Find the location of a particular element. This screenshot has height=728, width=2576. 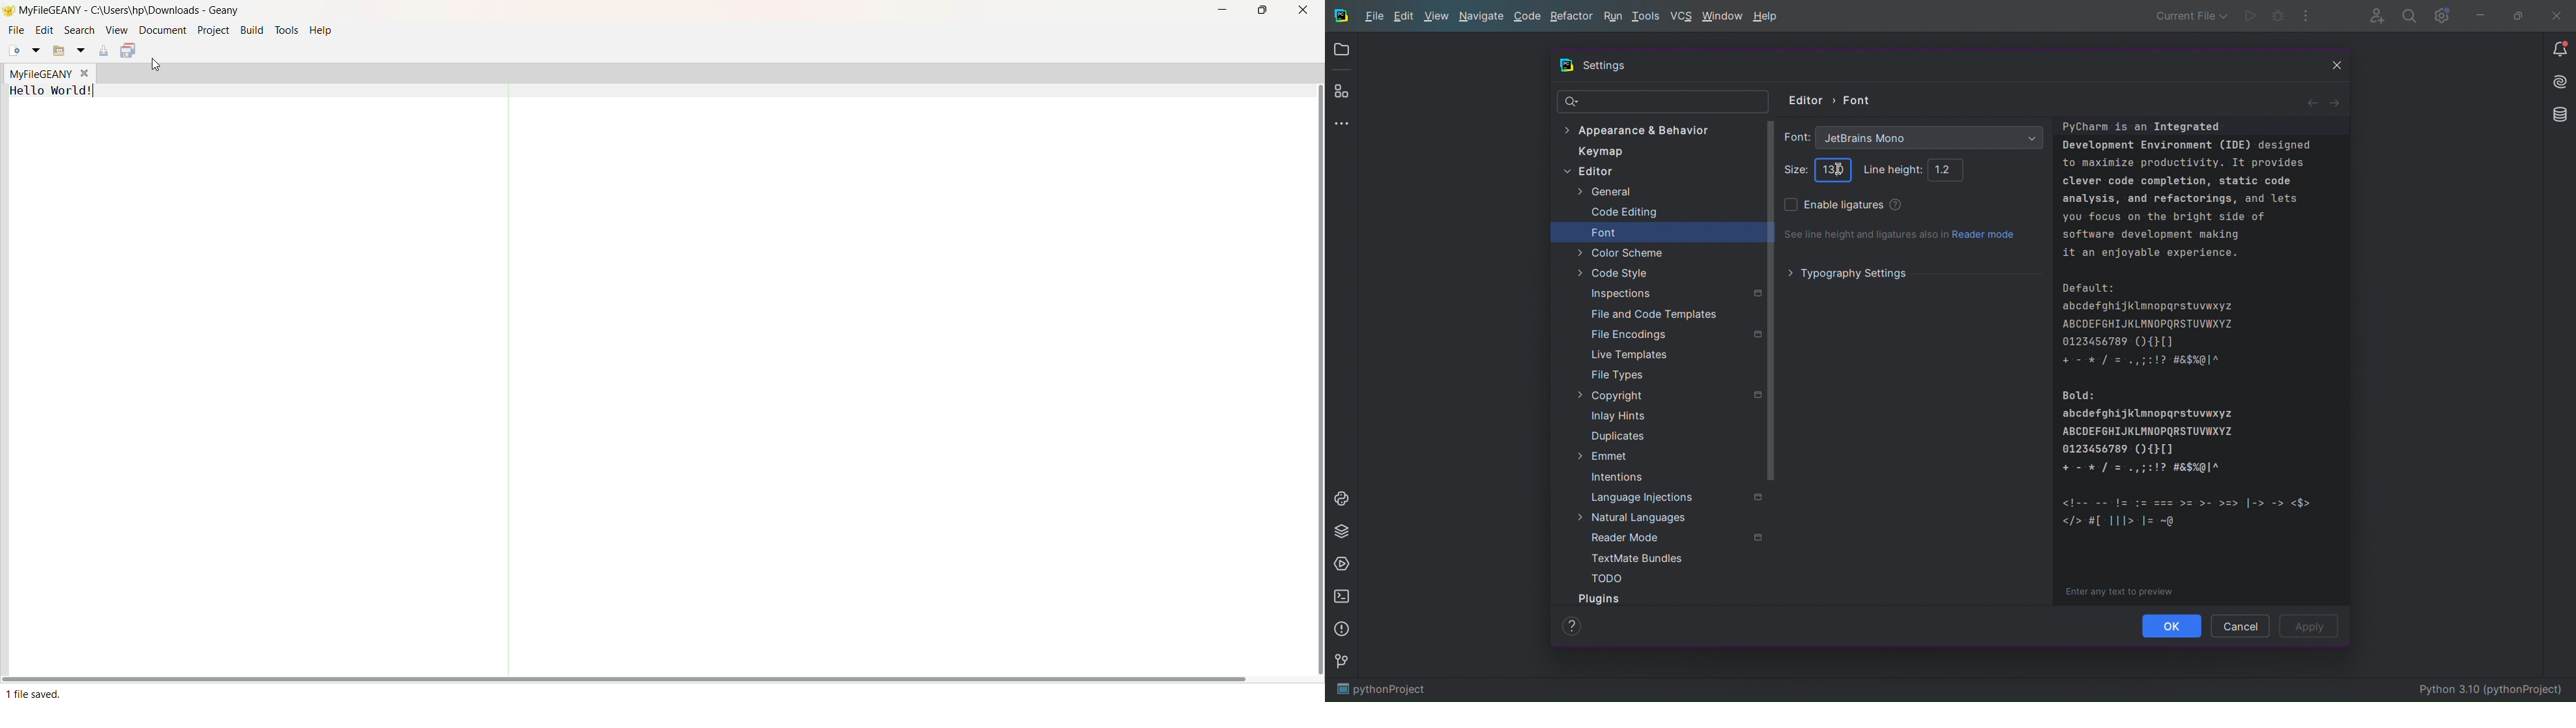

Tools is located at coordinates (1647, 17).